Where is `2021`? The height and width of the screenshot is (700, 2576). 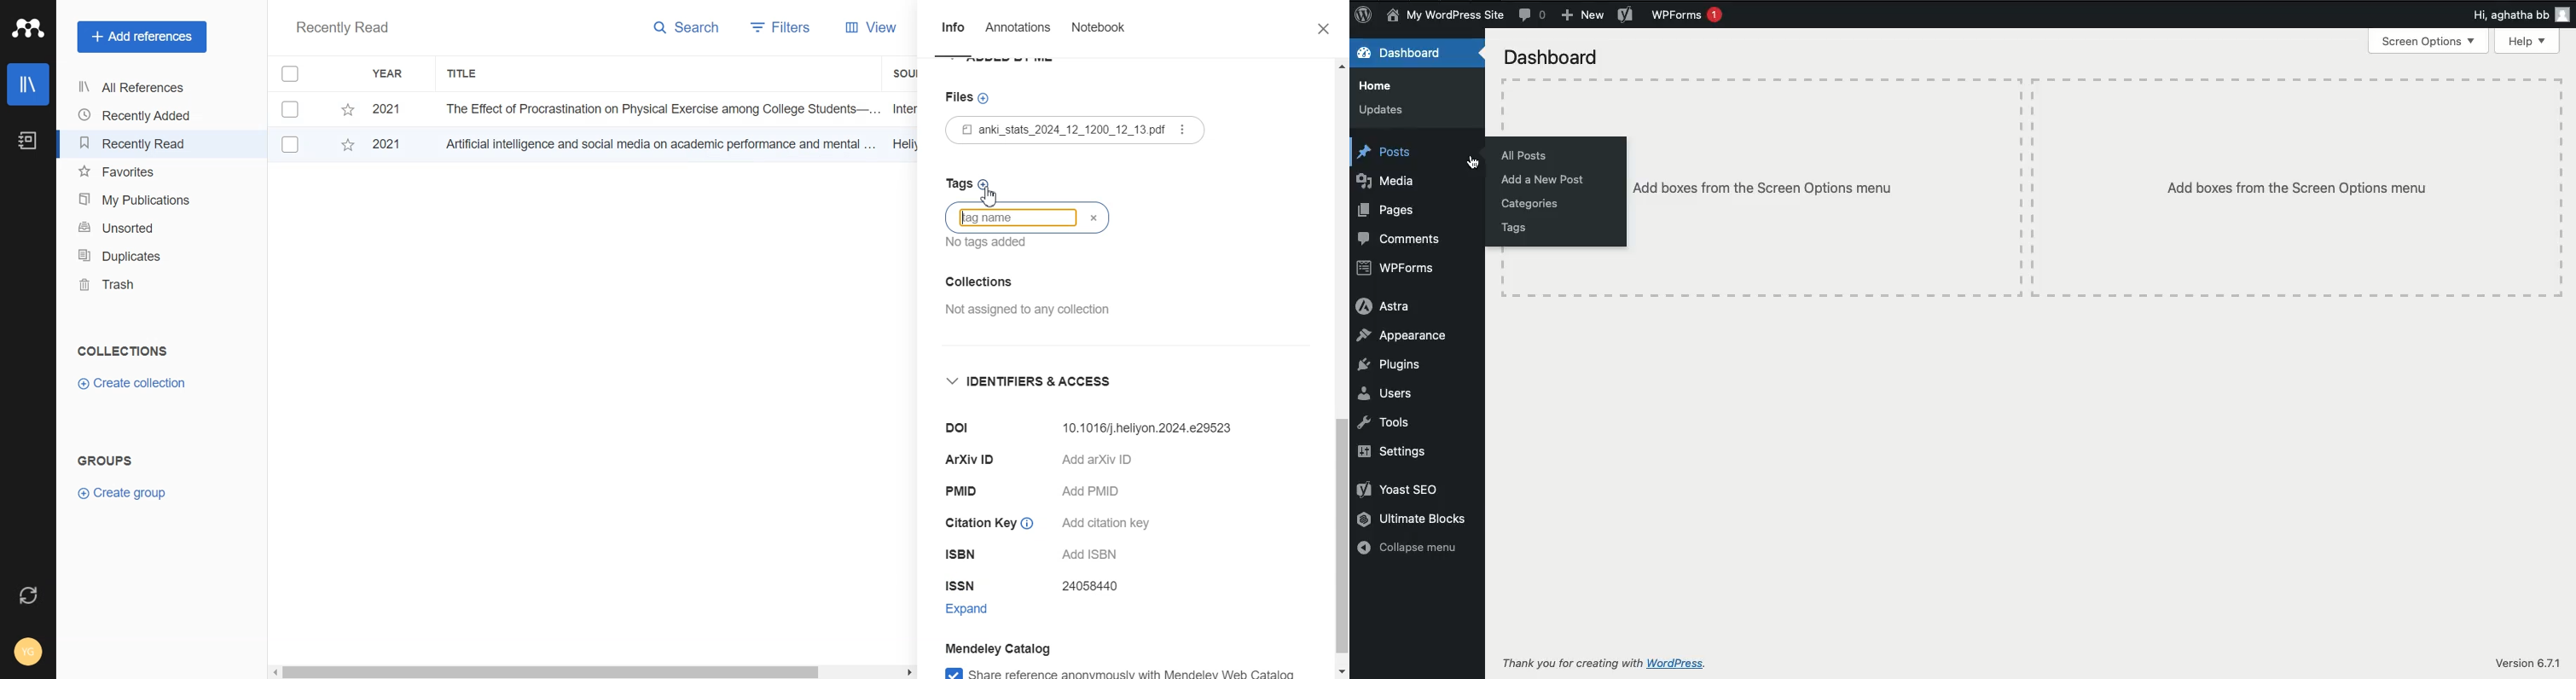 2021 is located at coordinates (394, 146).